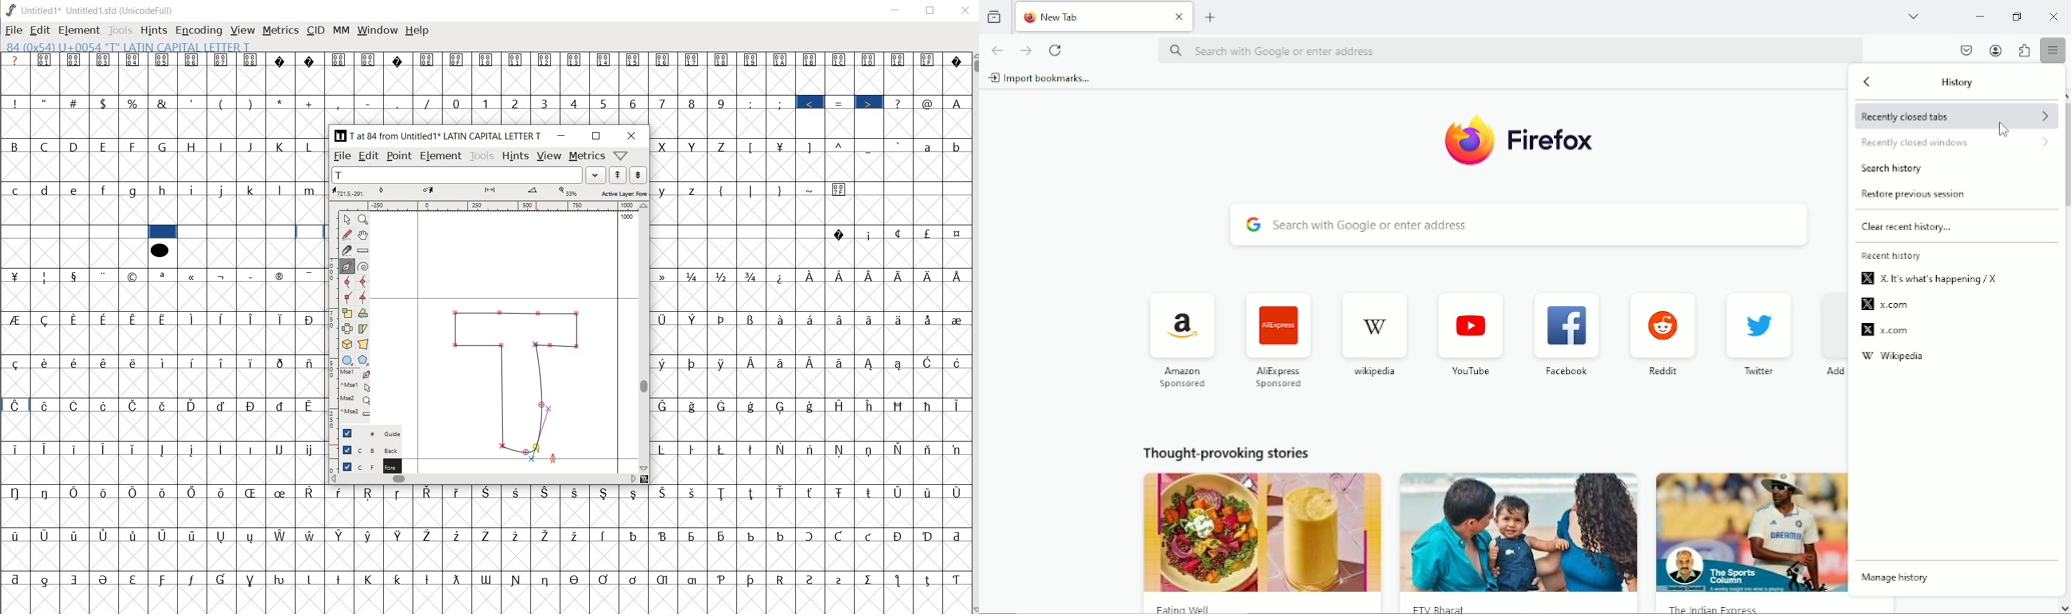 The width and height of the screenshot is (2072, 616). Describe the element at coordinates (252, 449) in the screenshot. I see `Symbol` at that location.